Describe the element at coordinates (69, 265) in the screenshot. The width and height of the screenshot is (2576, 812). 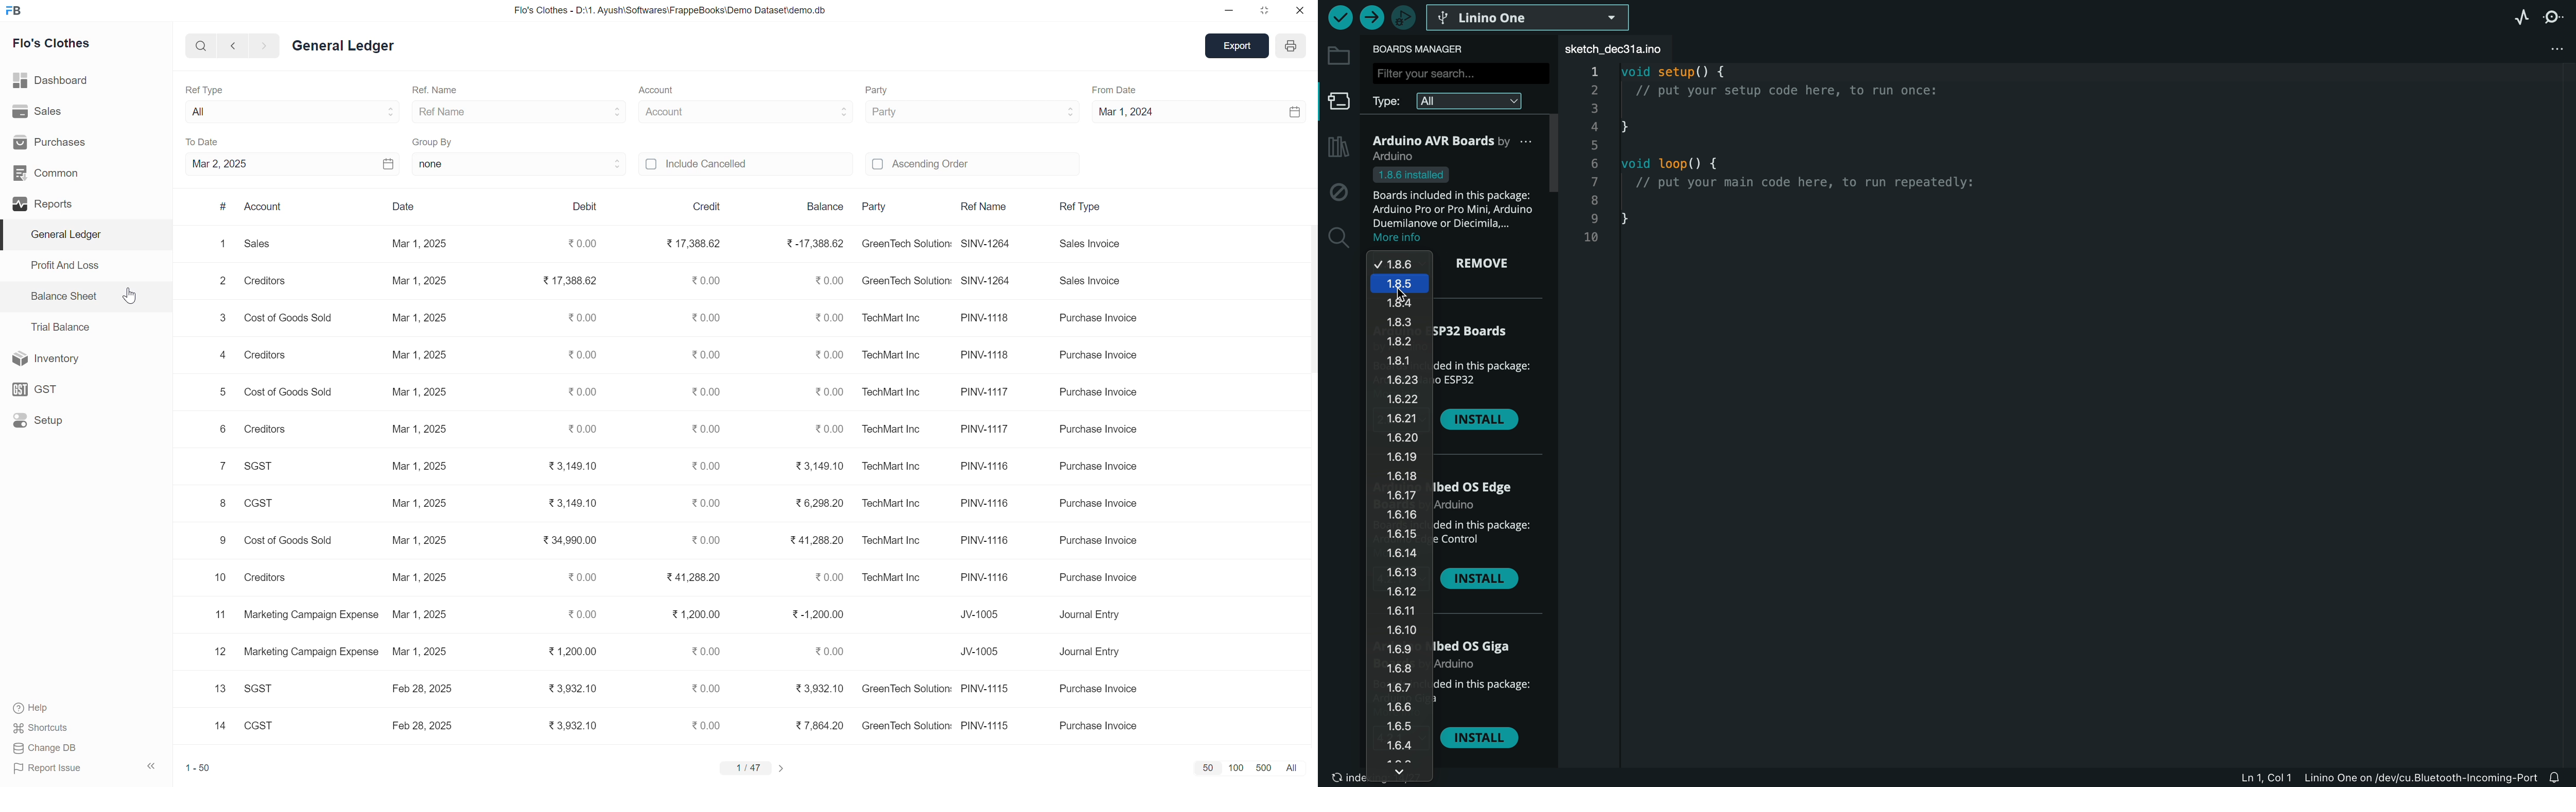
I see `Profit And Loss` at that location.